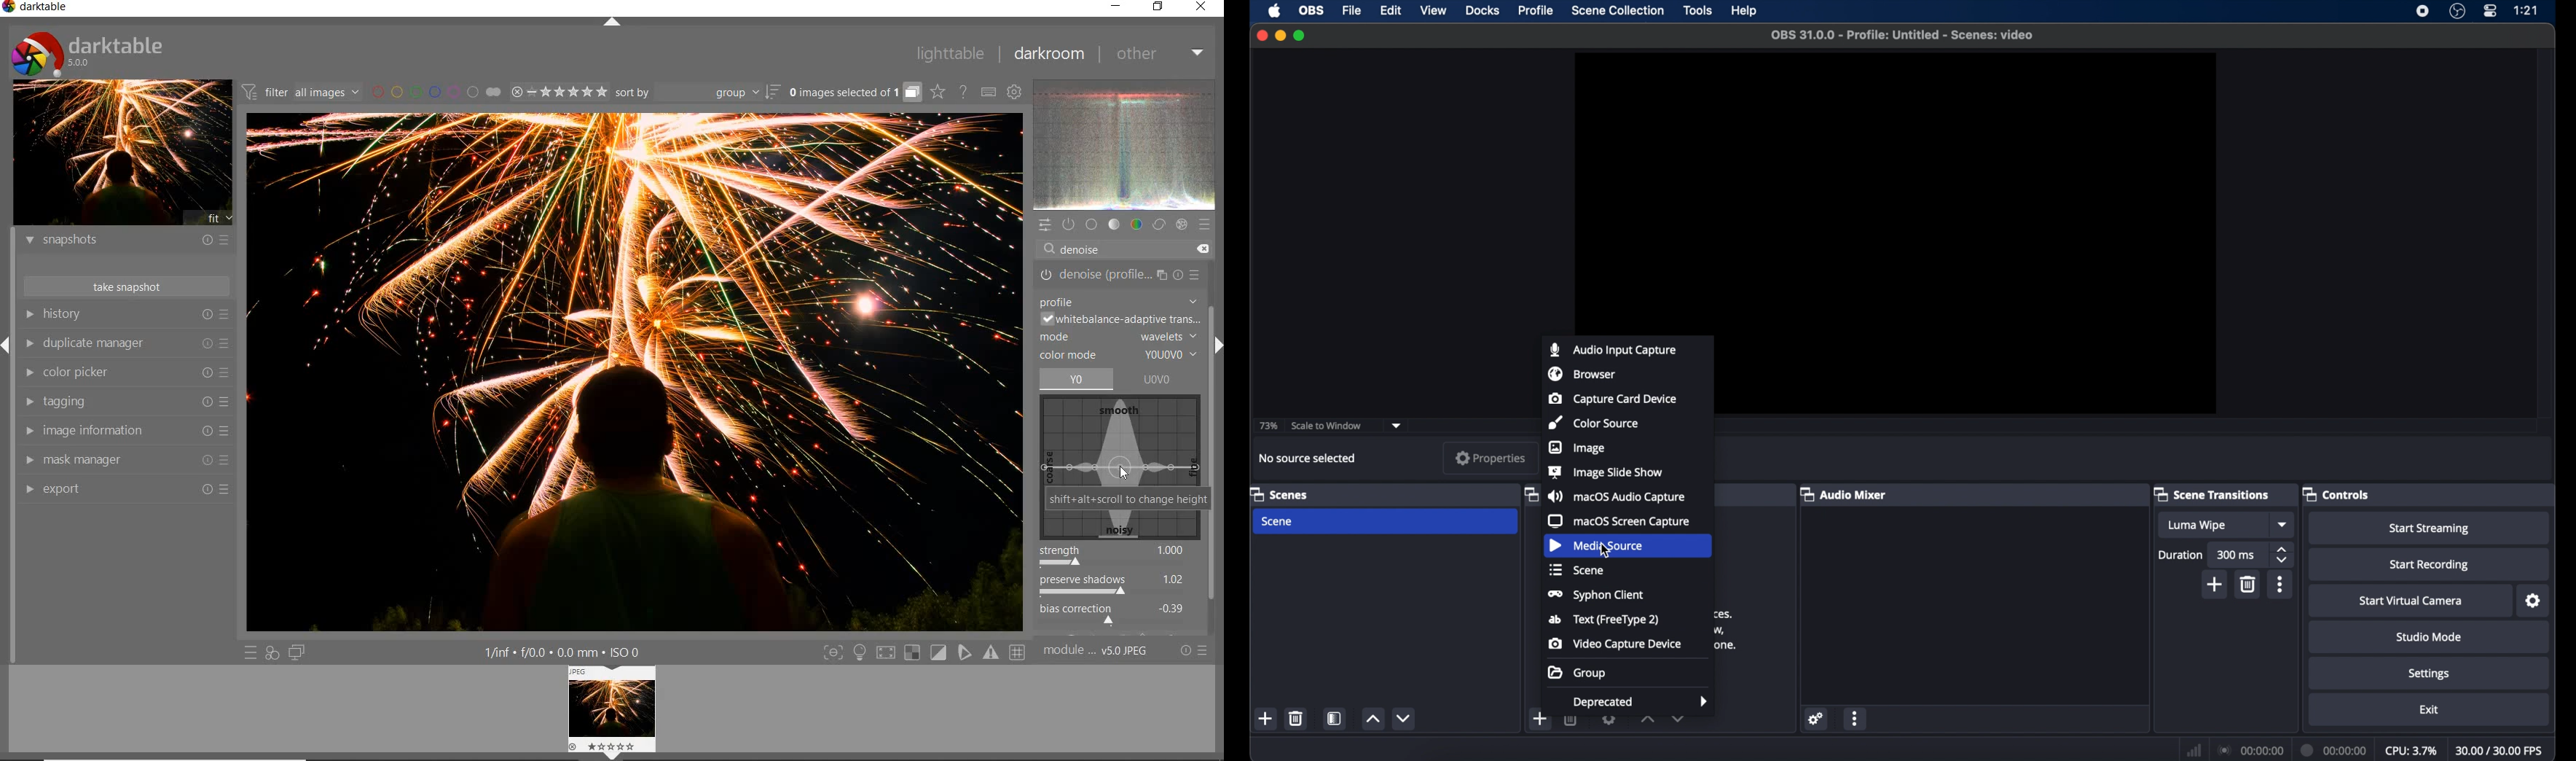 This screenshot has height=784, width=2576. What do you see at coordinates (1529, 495) in the screenshot?
I see `sources` at bounding box center [1529, 495].